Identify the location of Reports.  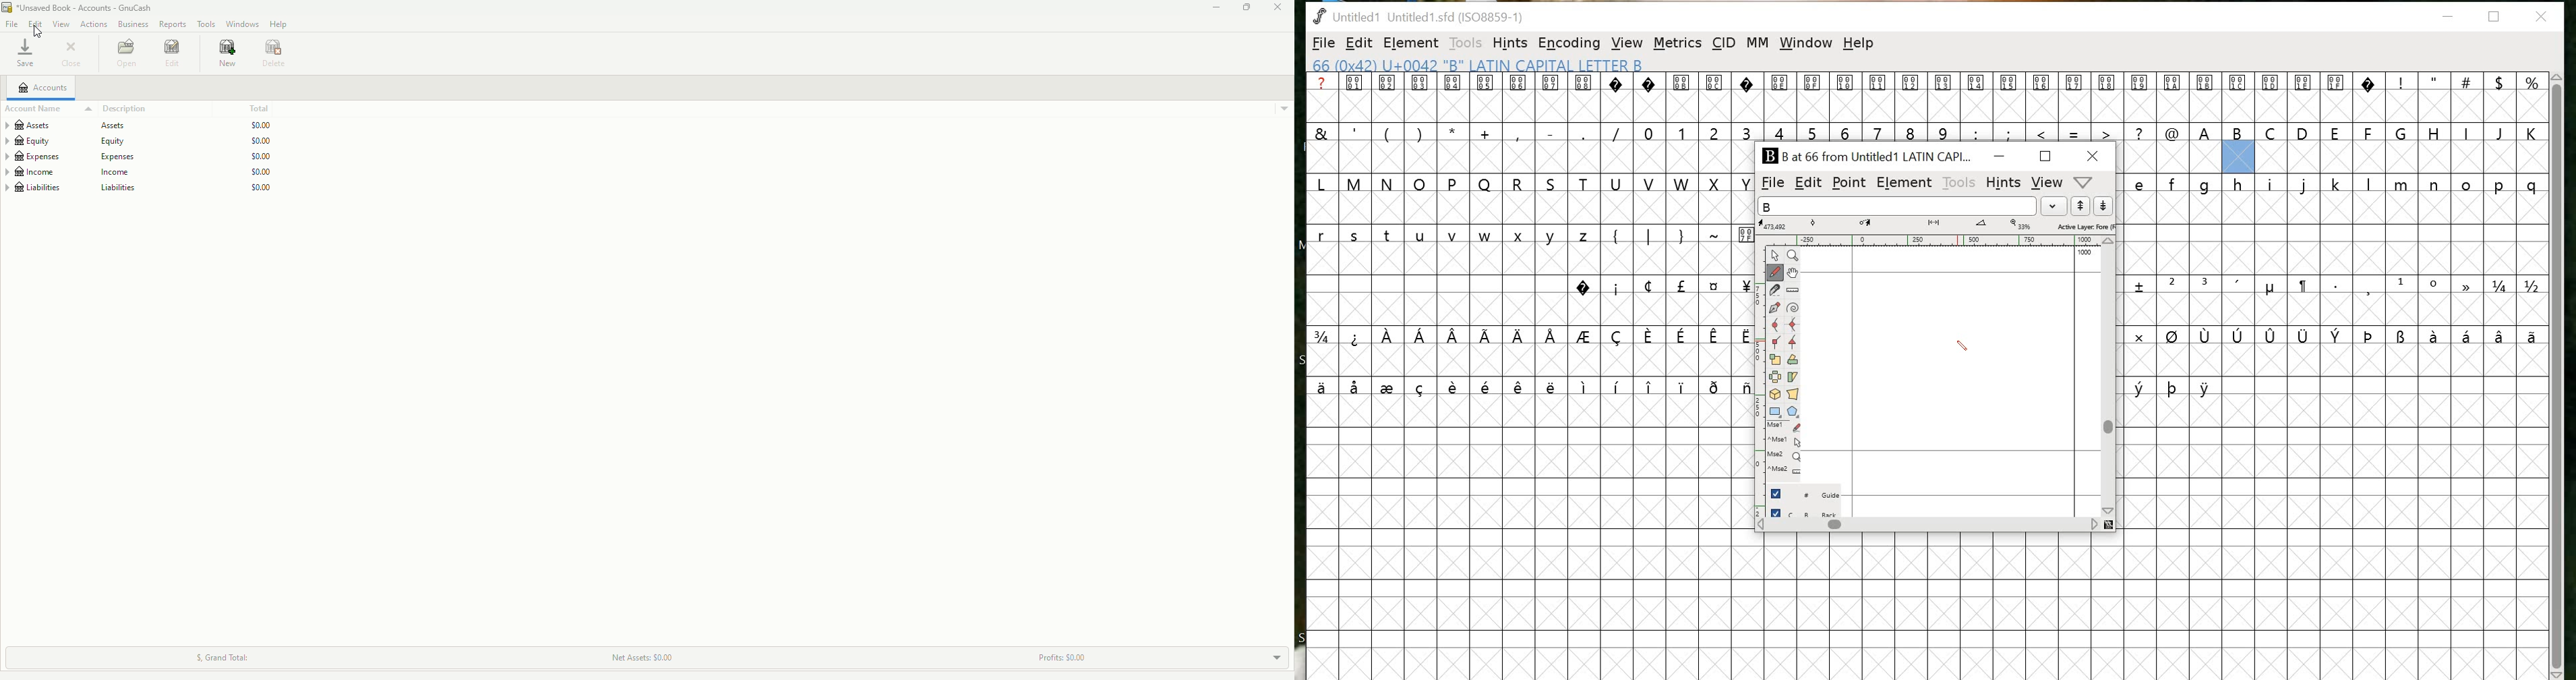
(173, 24).